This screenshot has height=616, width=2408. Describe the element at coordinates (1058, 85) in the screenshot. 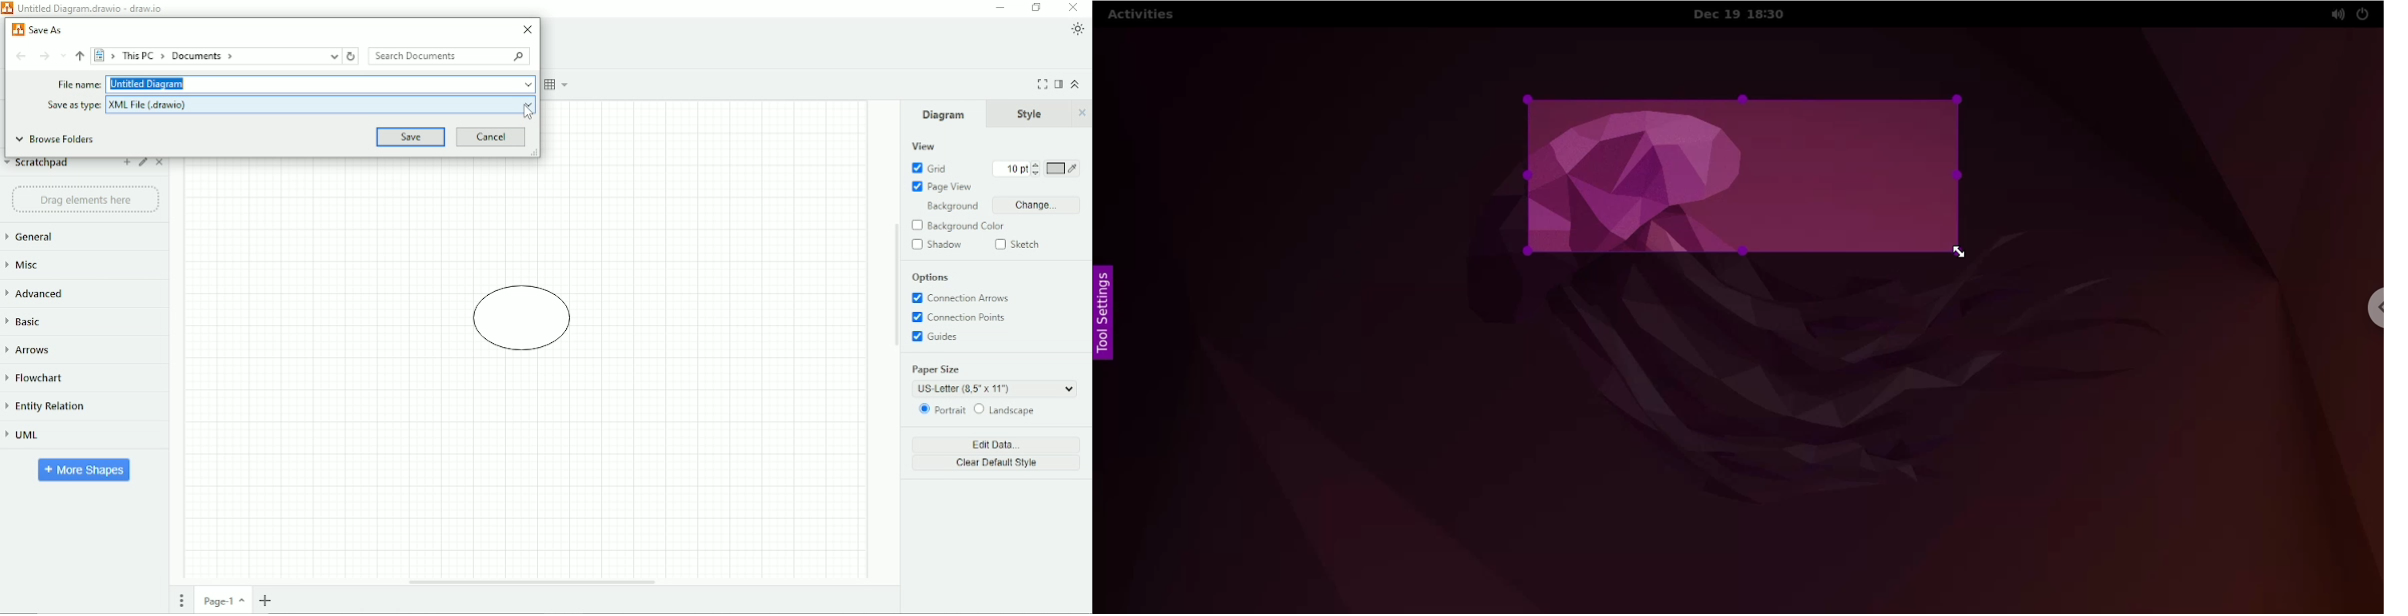

I see `Format` at that location.